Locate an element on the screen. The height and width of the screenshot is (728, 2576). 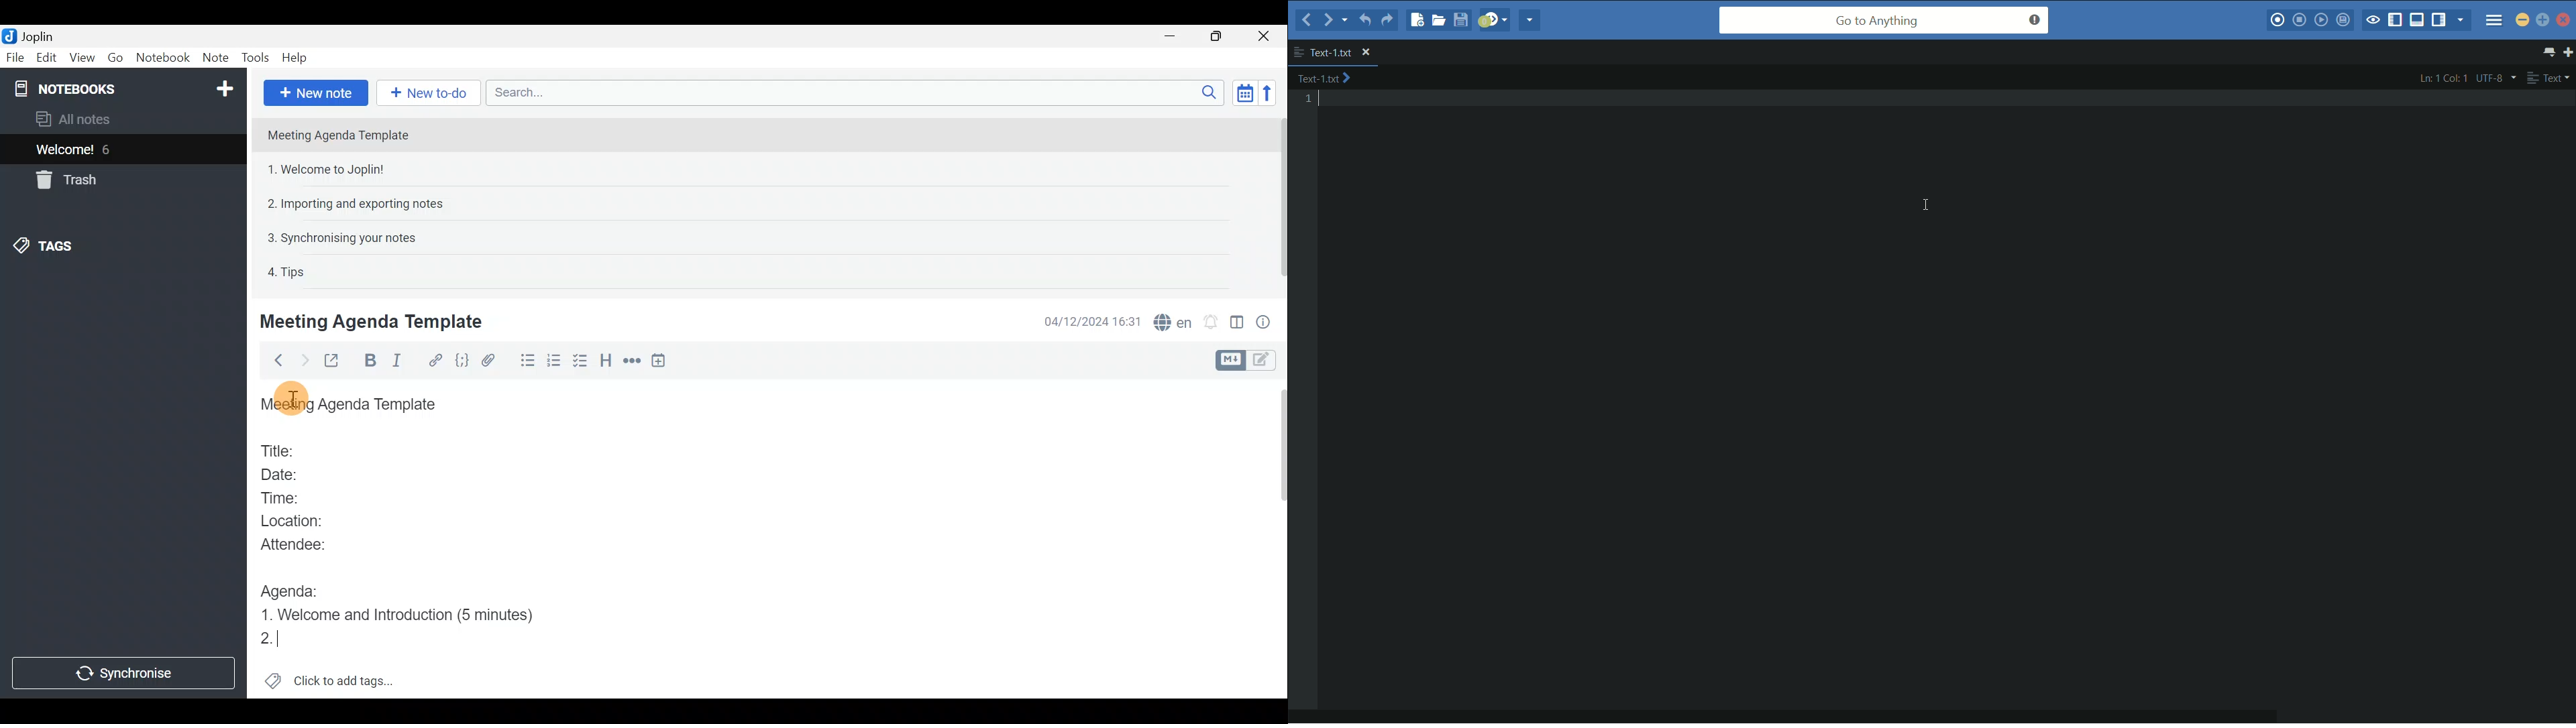
close file is located at coordinates (1366, 53).